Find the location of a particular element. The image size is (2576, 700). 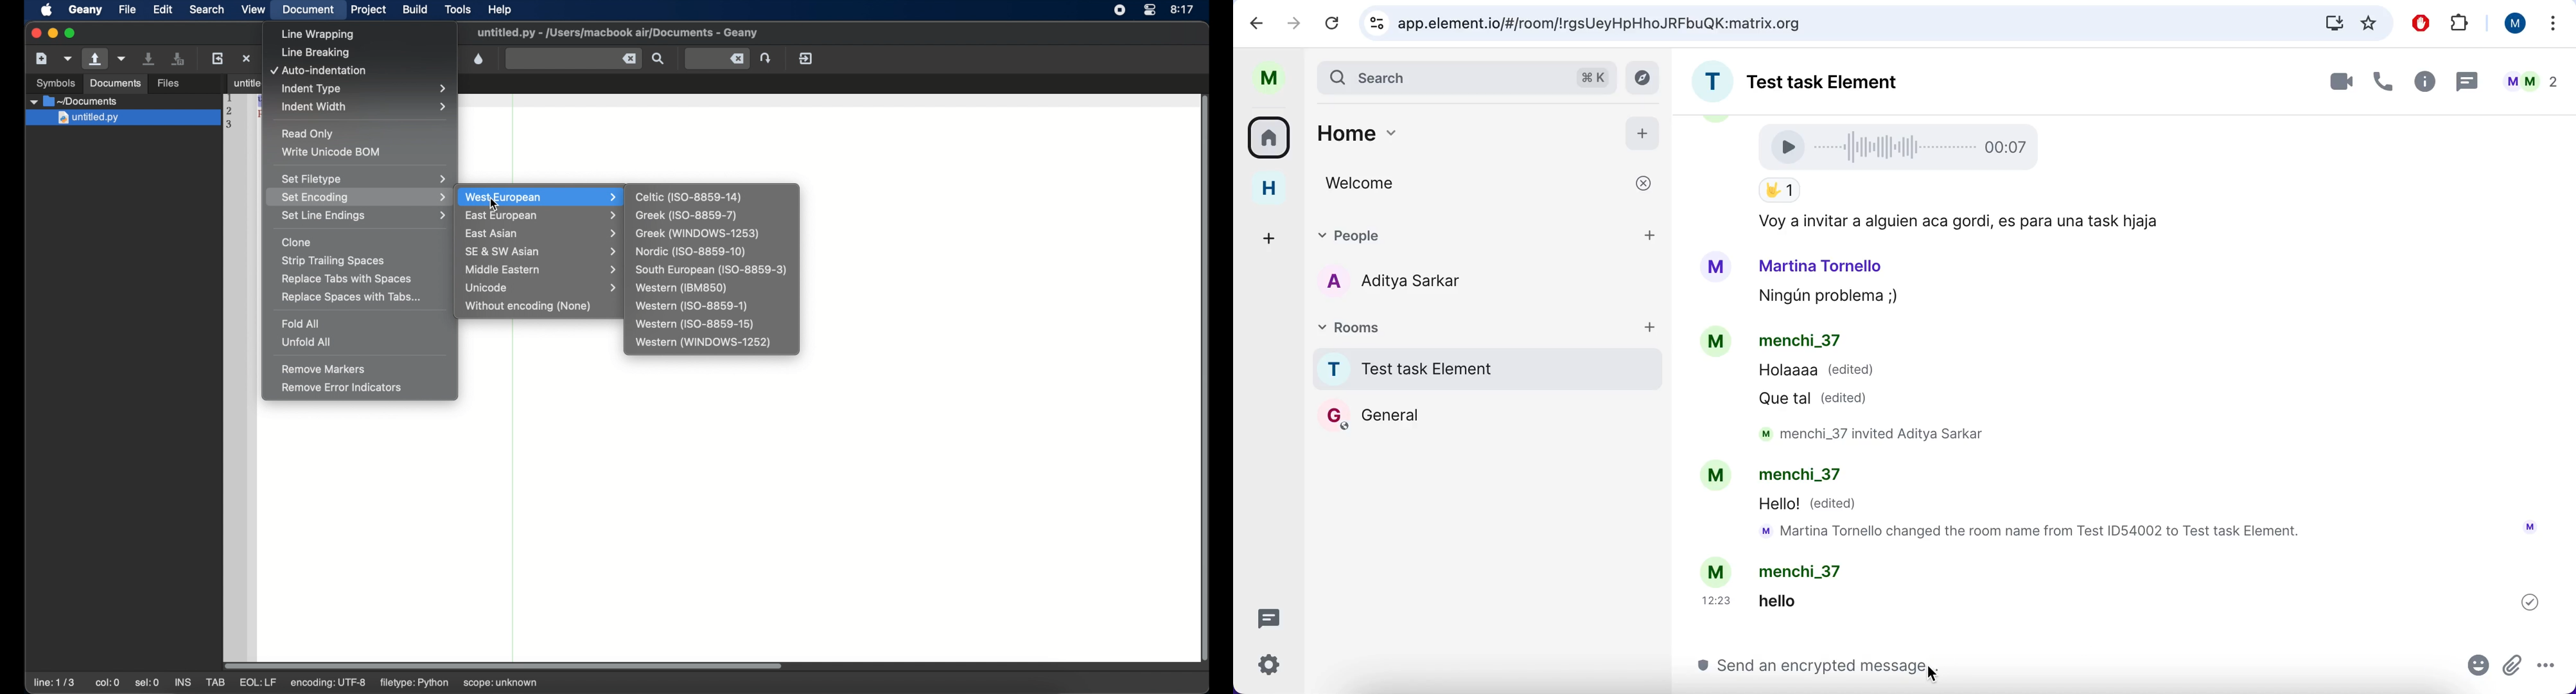

explore rooms is located at coordinates (1645, 78).